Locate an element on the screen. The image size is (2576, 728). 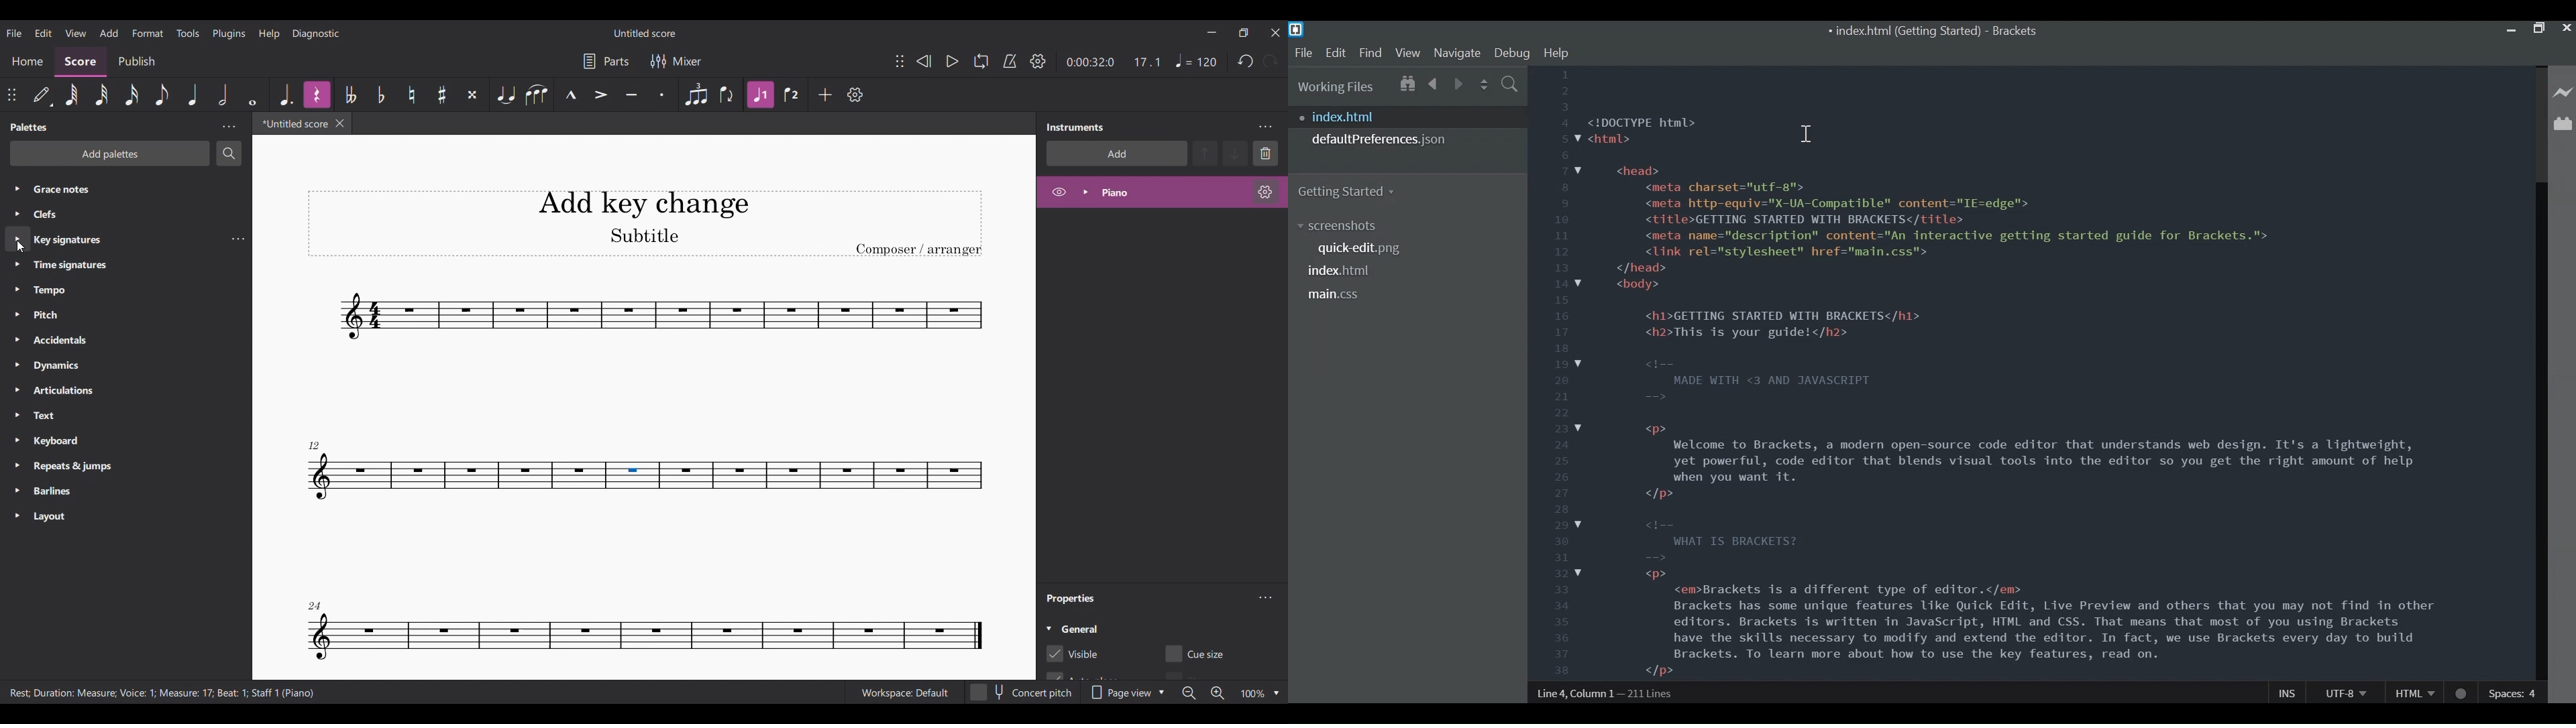
index.html is located at coordinates (1341, 270).